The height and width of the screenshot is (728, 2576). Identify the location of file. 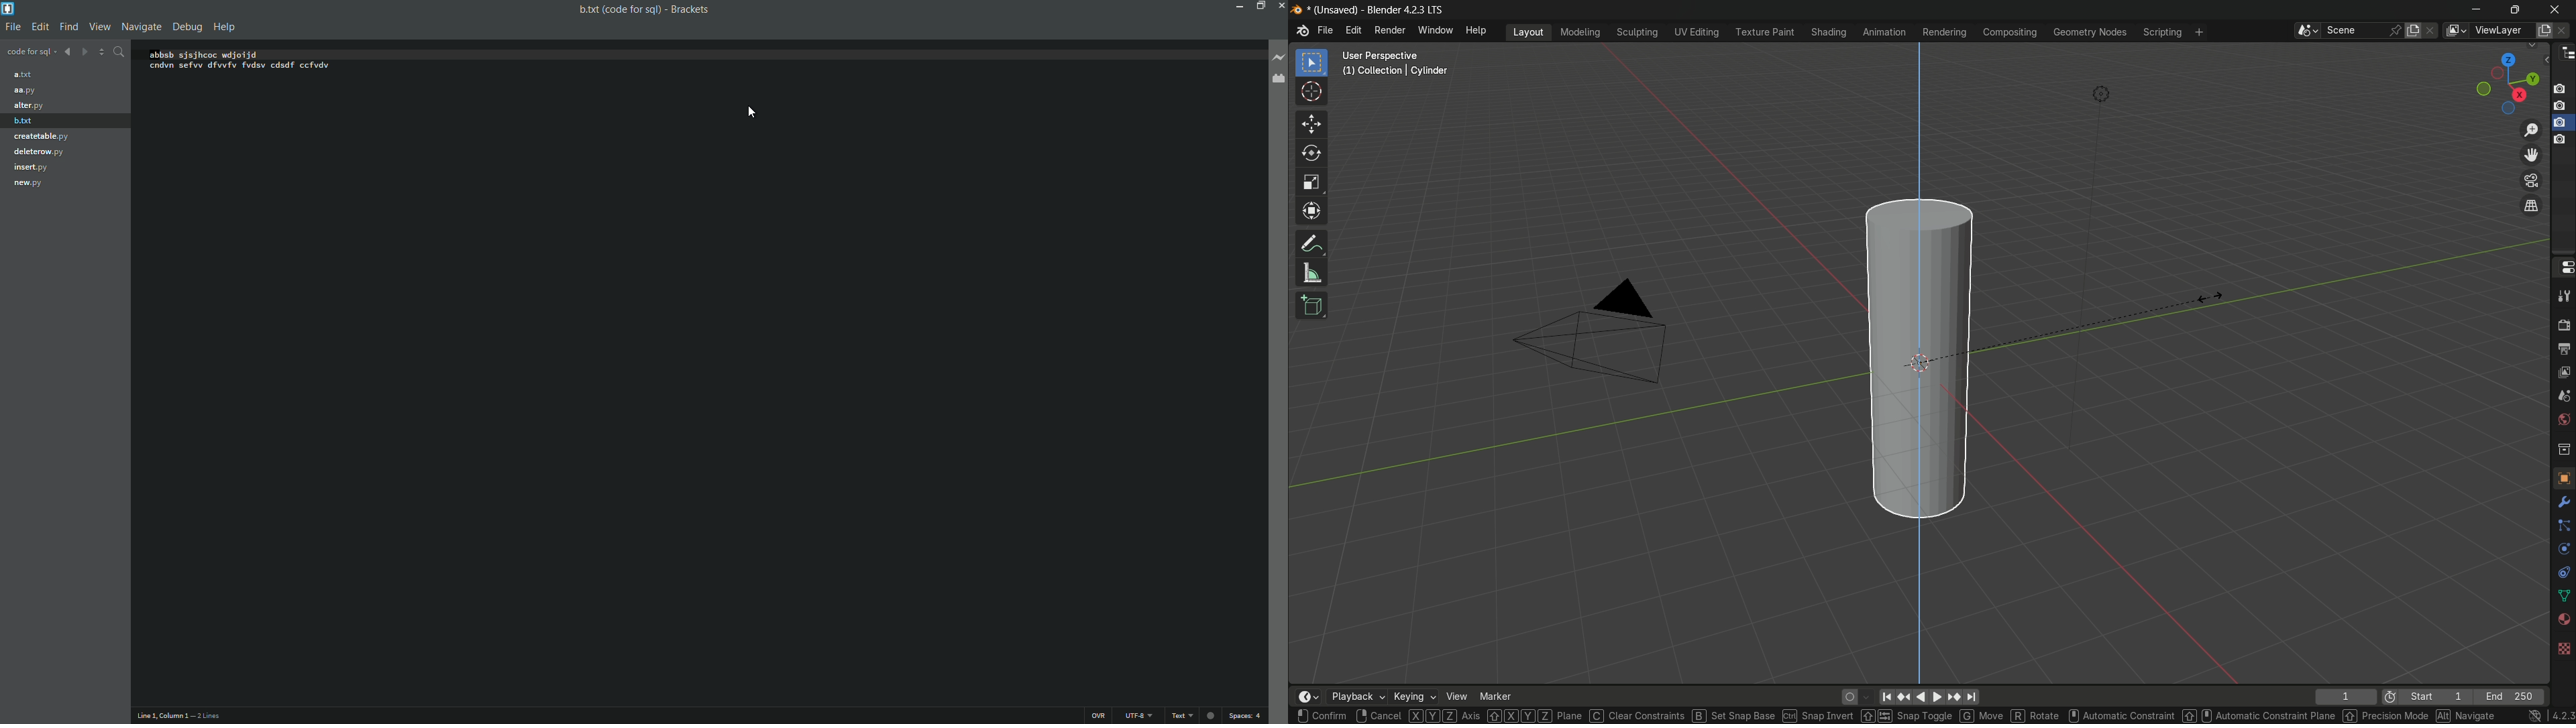
(13, 27).